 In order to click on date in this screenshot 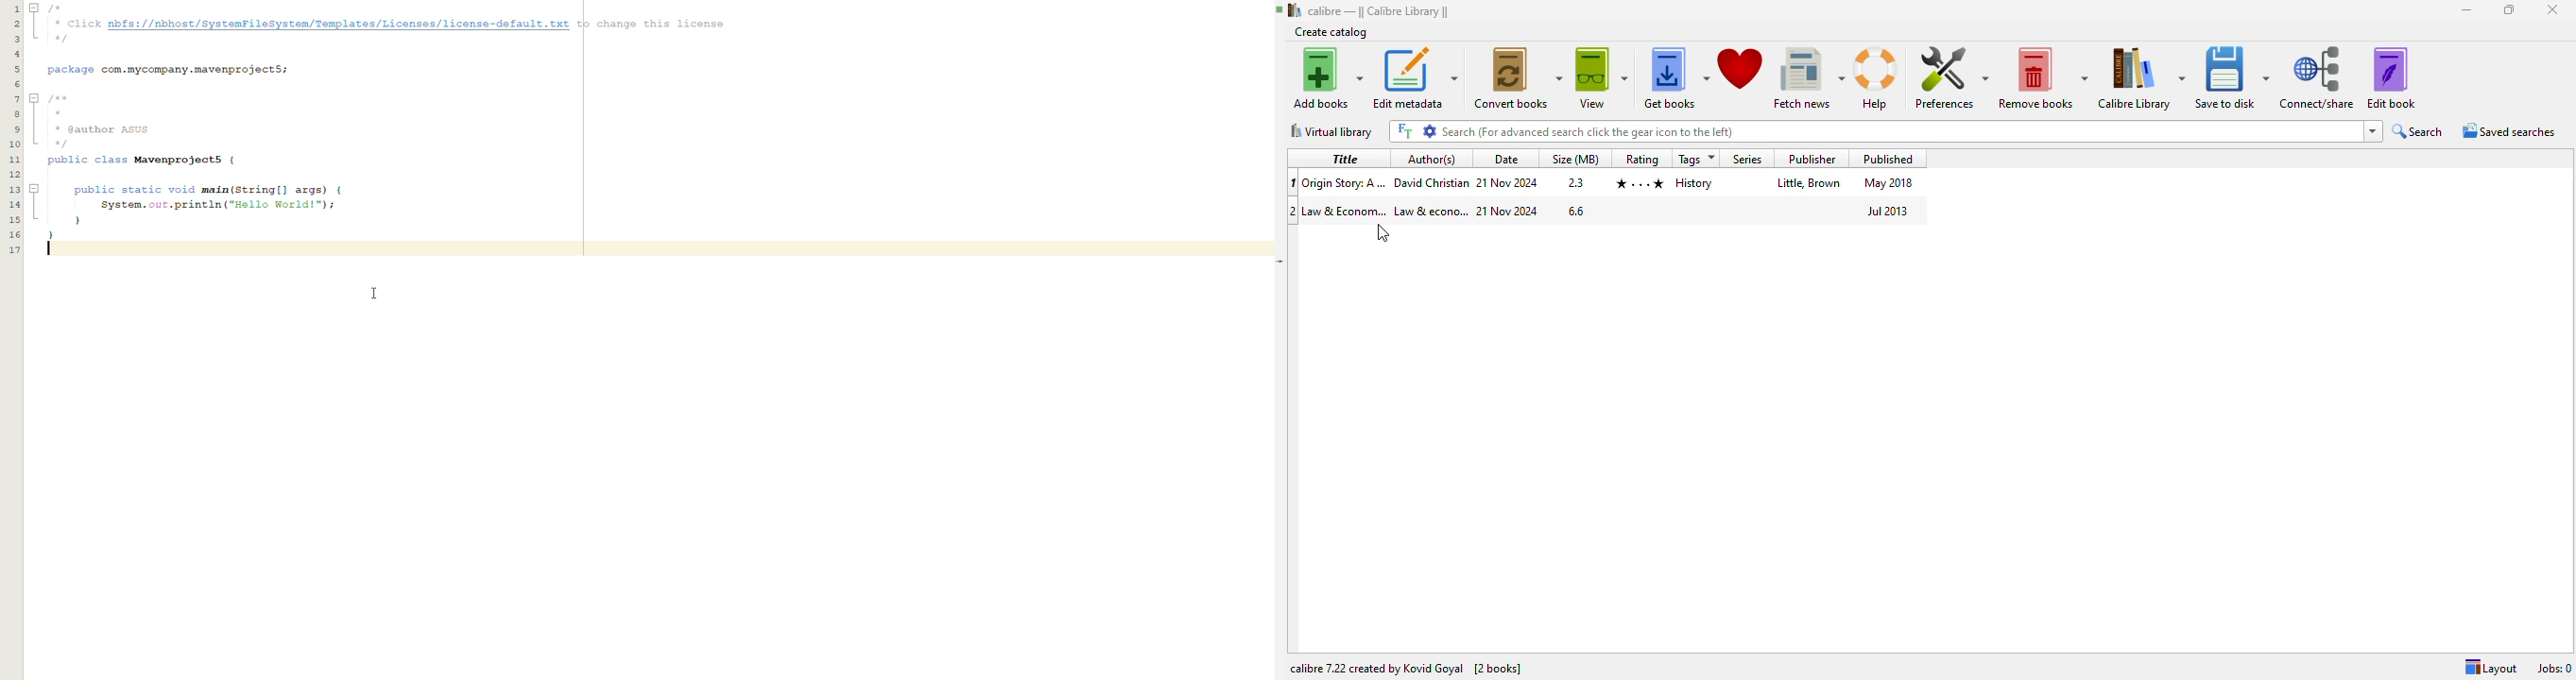, I will do `click(1505, 159)`.